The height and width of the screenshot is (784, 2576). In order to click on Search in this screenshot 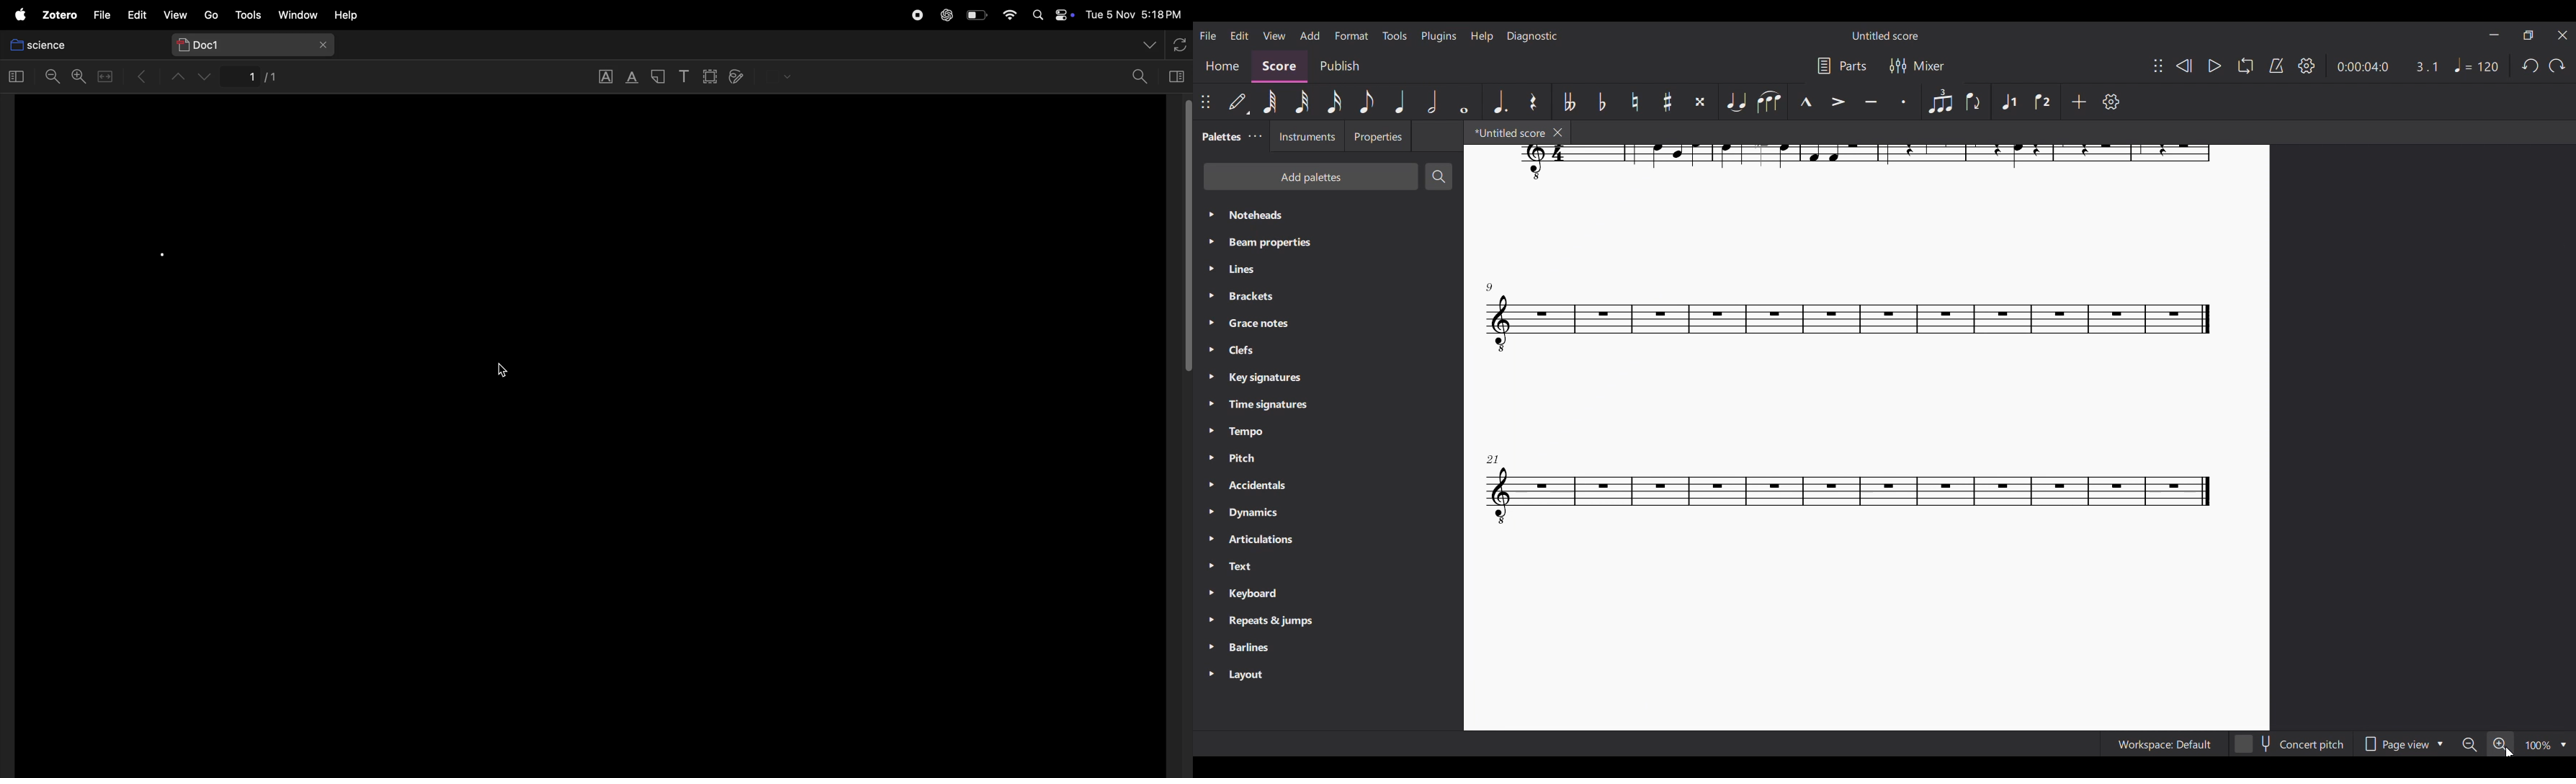, I will do `click(1439, 176)`.